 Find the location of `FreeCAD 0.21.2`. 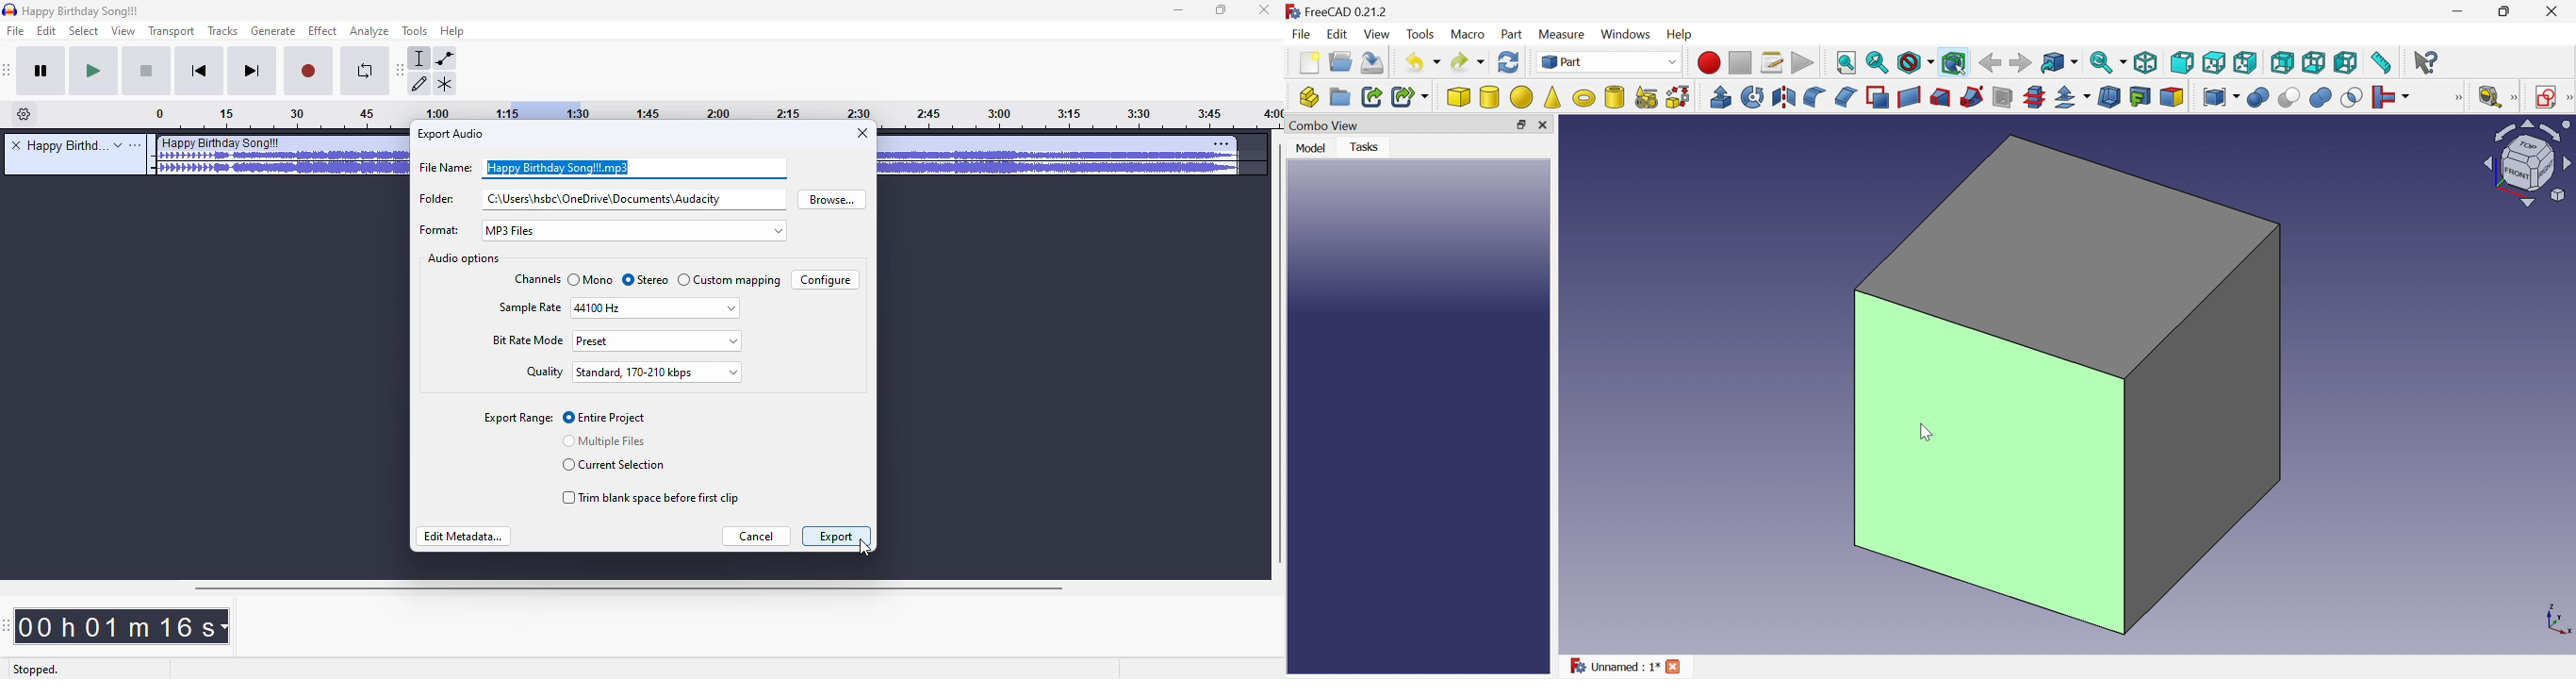

FreeCAD 0.21.2 is located at coordinates (1349, 11).